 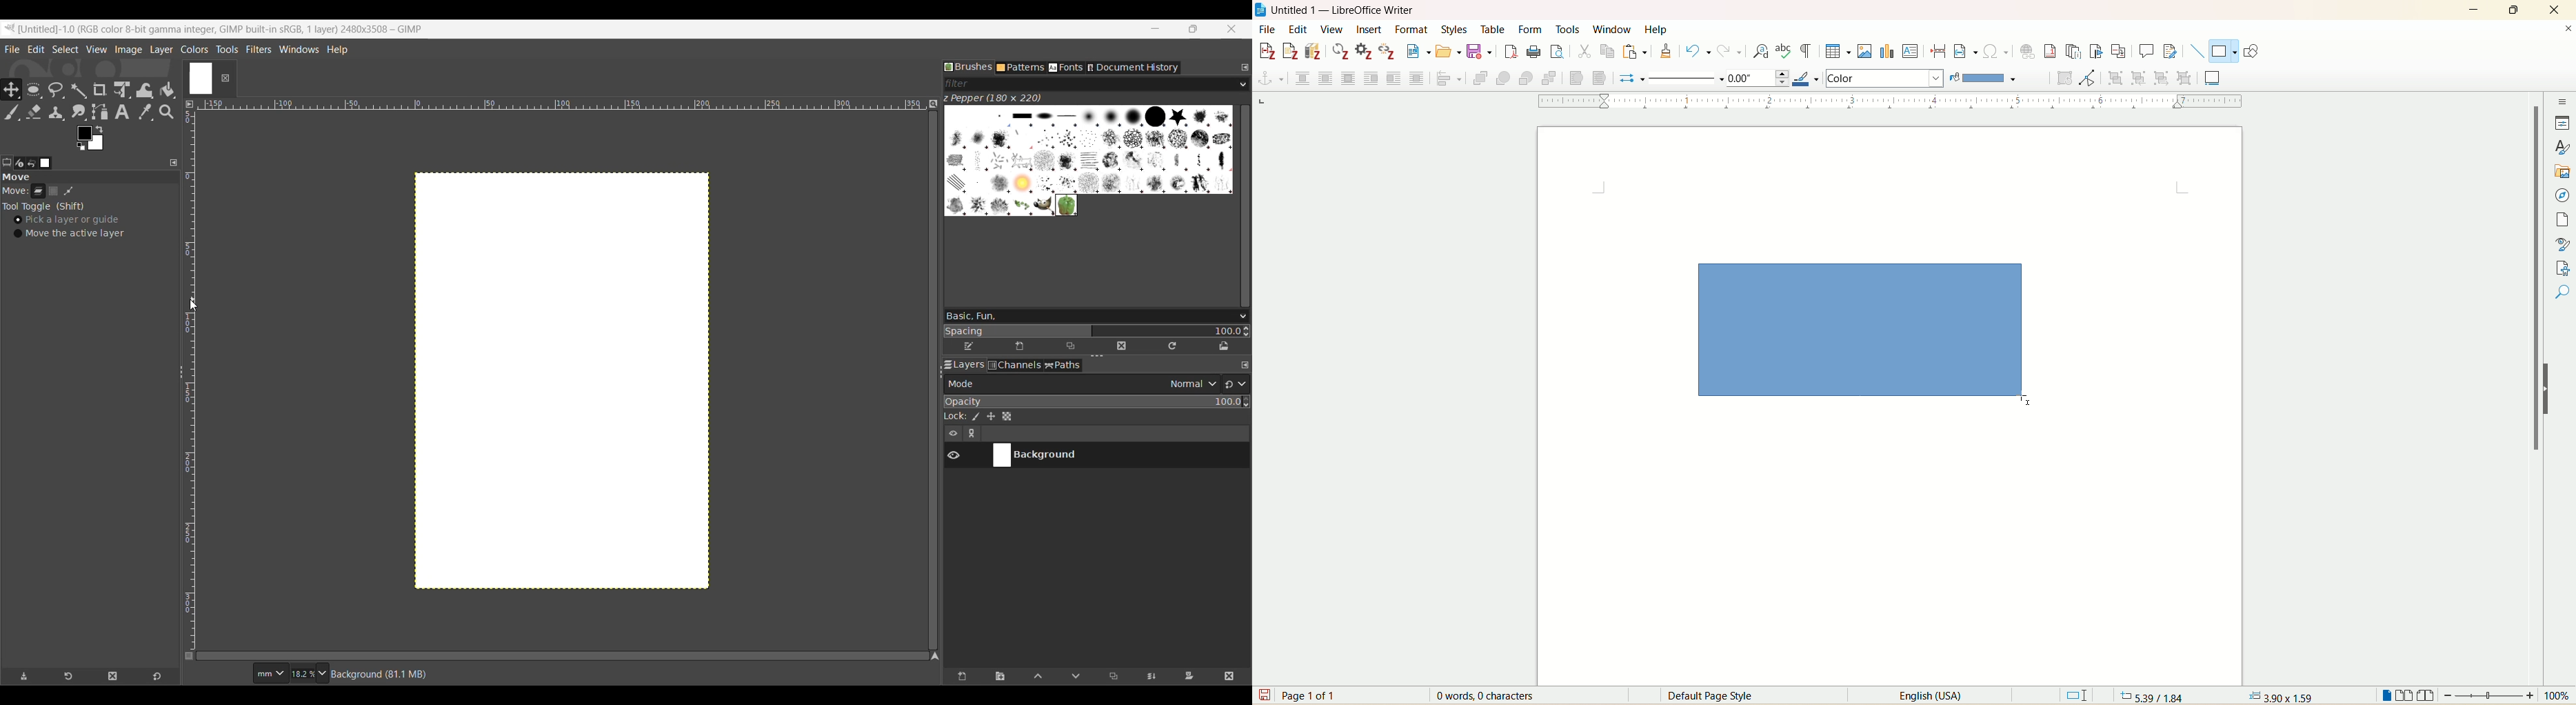 What do you see at coordinates (121, 89) in the screenshot?
I see `Unified transform tool` at bounding box center [121, 89].